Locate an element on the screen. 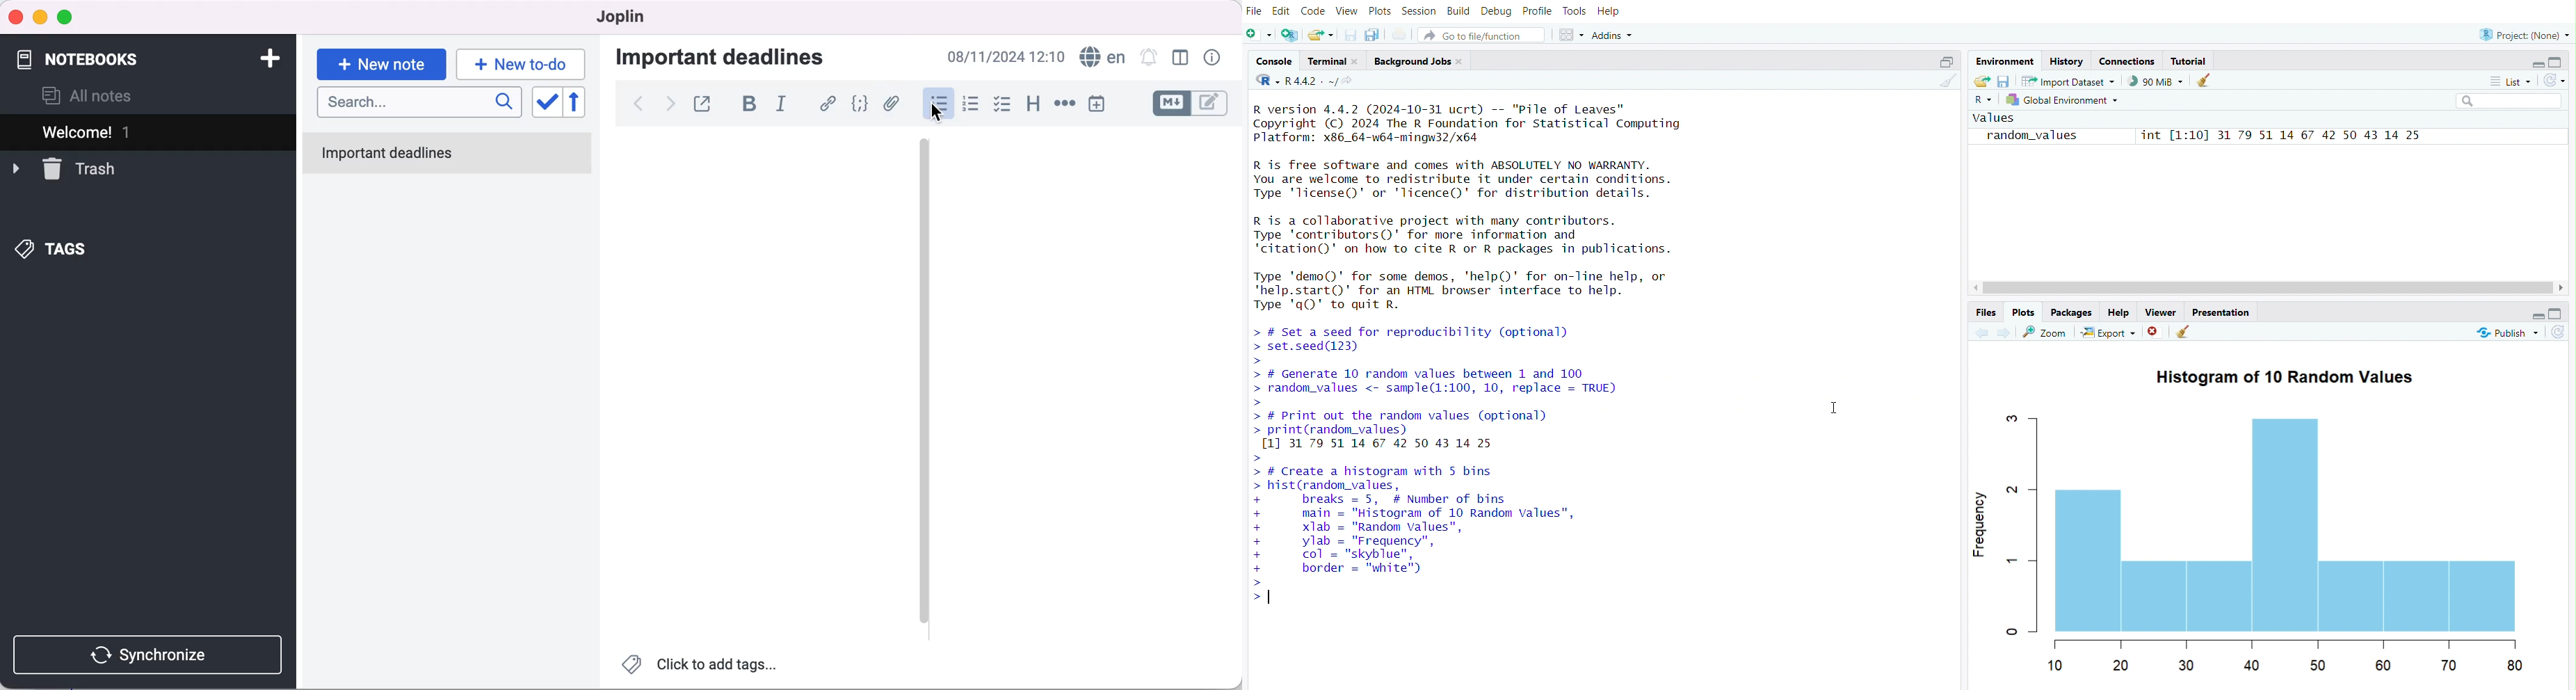  88 MiB is located at coordinates (2155, 81).